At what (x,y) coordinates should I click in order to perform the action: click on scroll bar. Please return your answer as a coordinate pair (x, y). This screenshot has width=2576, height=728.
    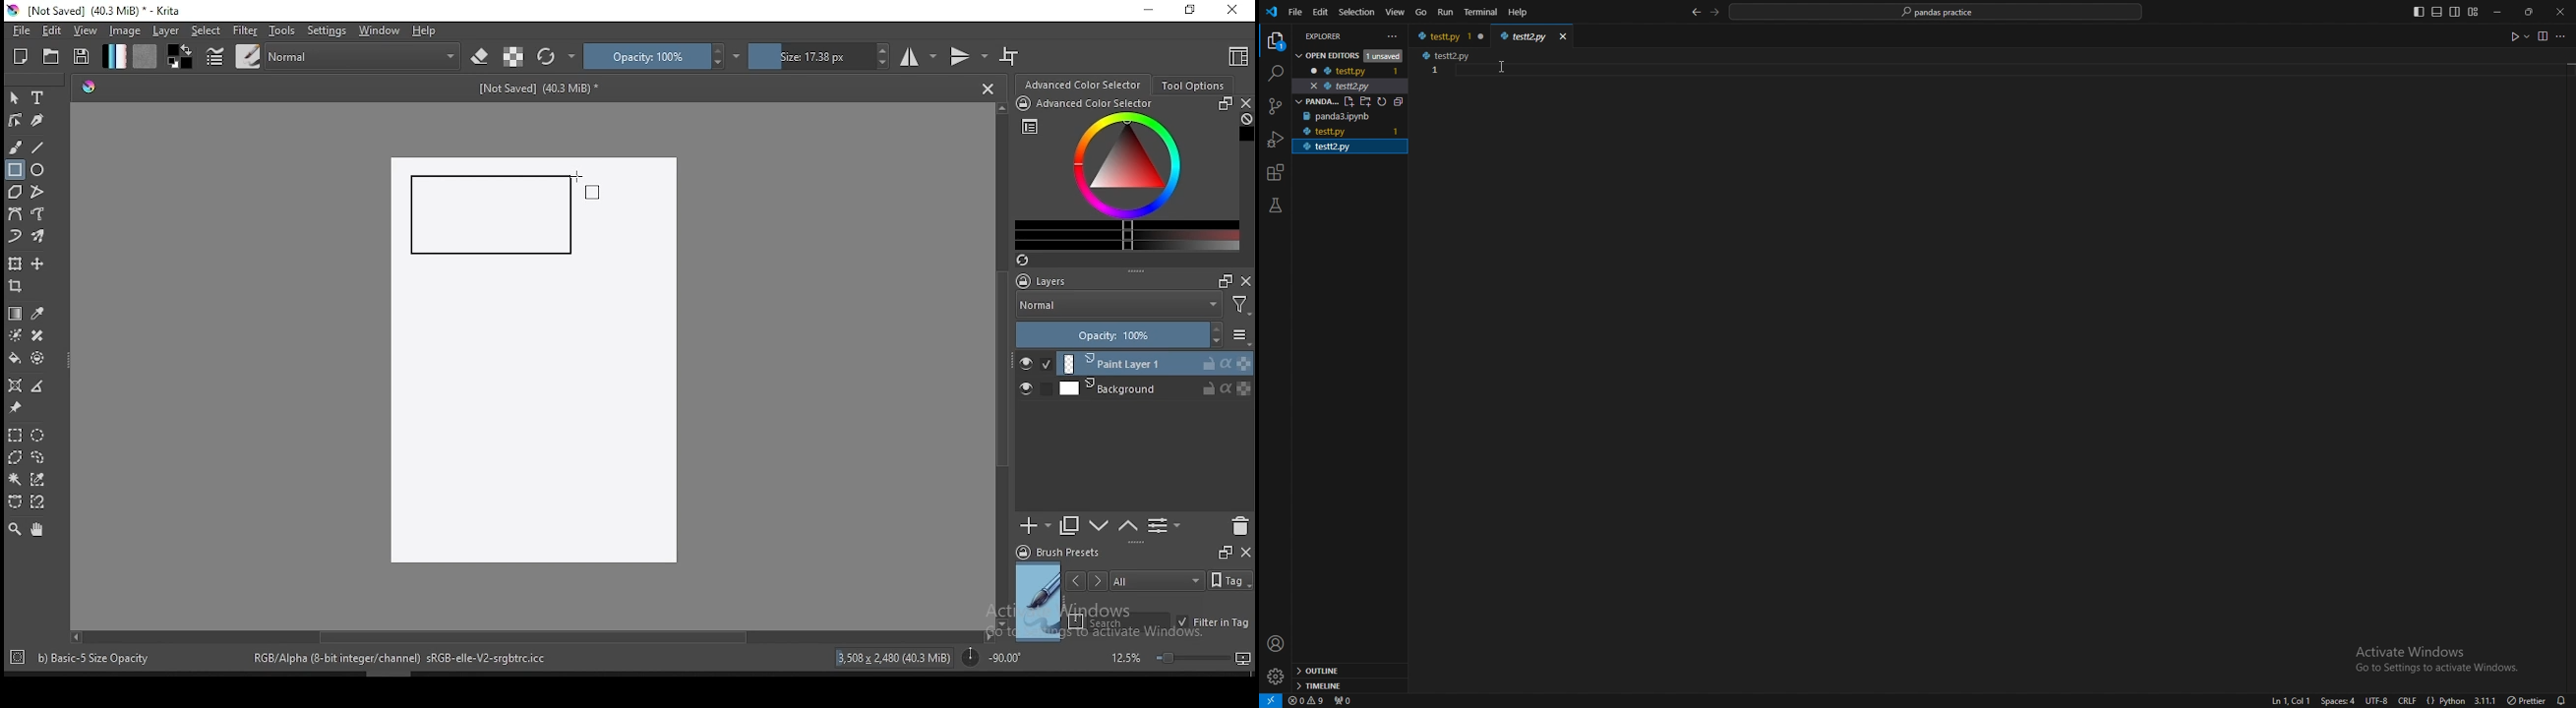
    Looking at the image, I should click on (530, 635).